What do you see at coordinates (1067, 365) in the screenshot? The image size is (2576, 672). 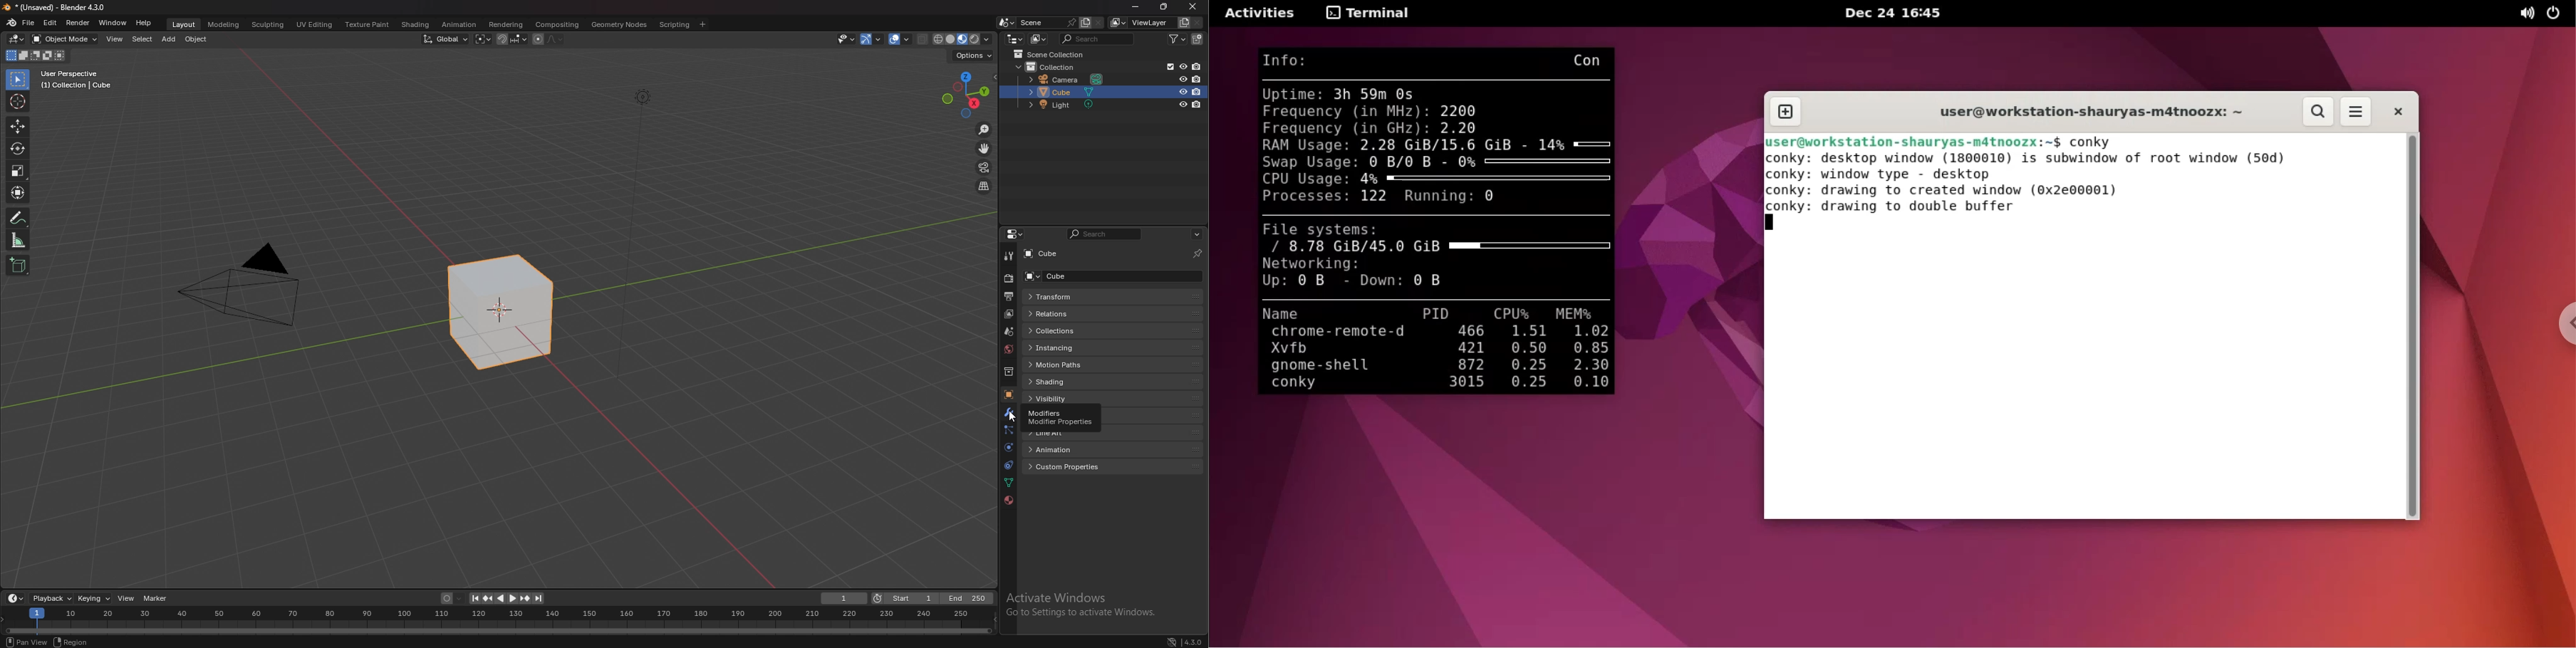 I see `motion paths` at bounding box center [1067, 365].